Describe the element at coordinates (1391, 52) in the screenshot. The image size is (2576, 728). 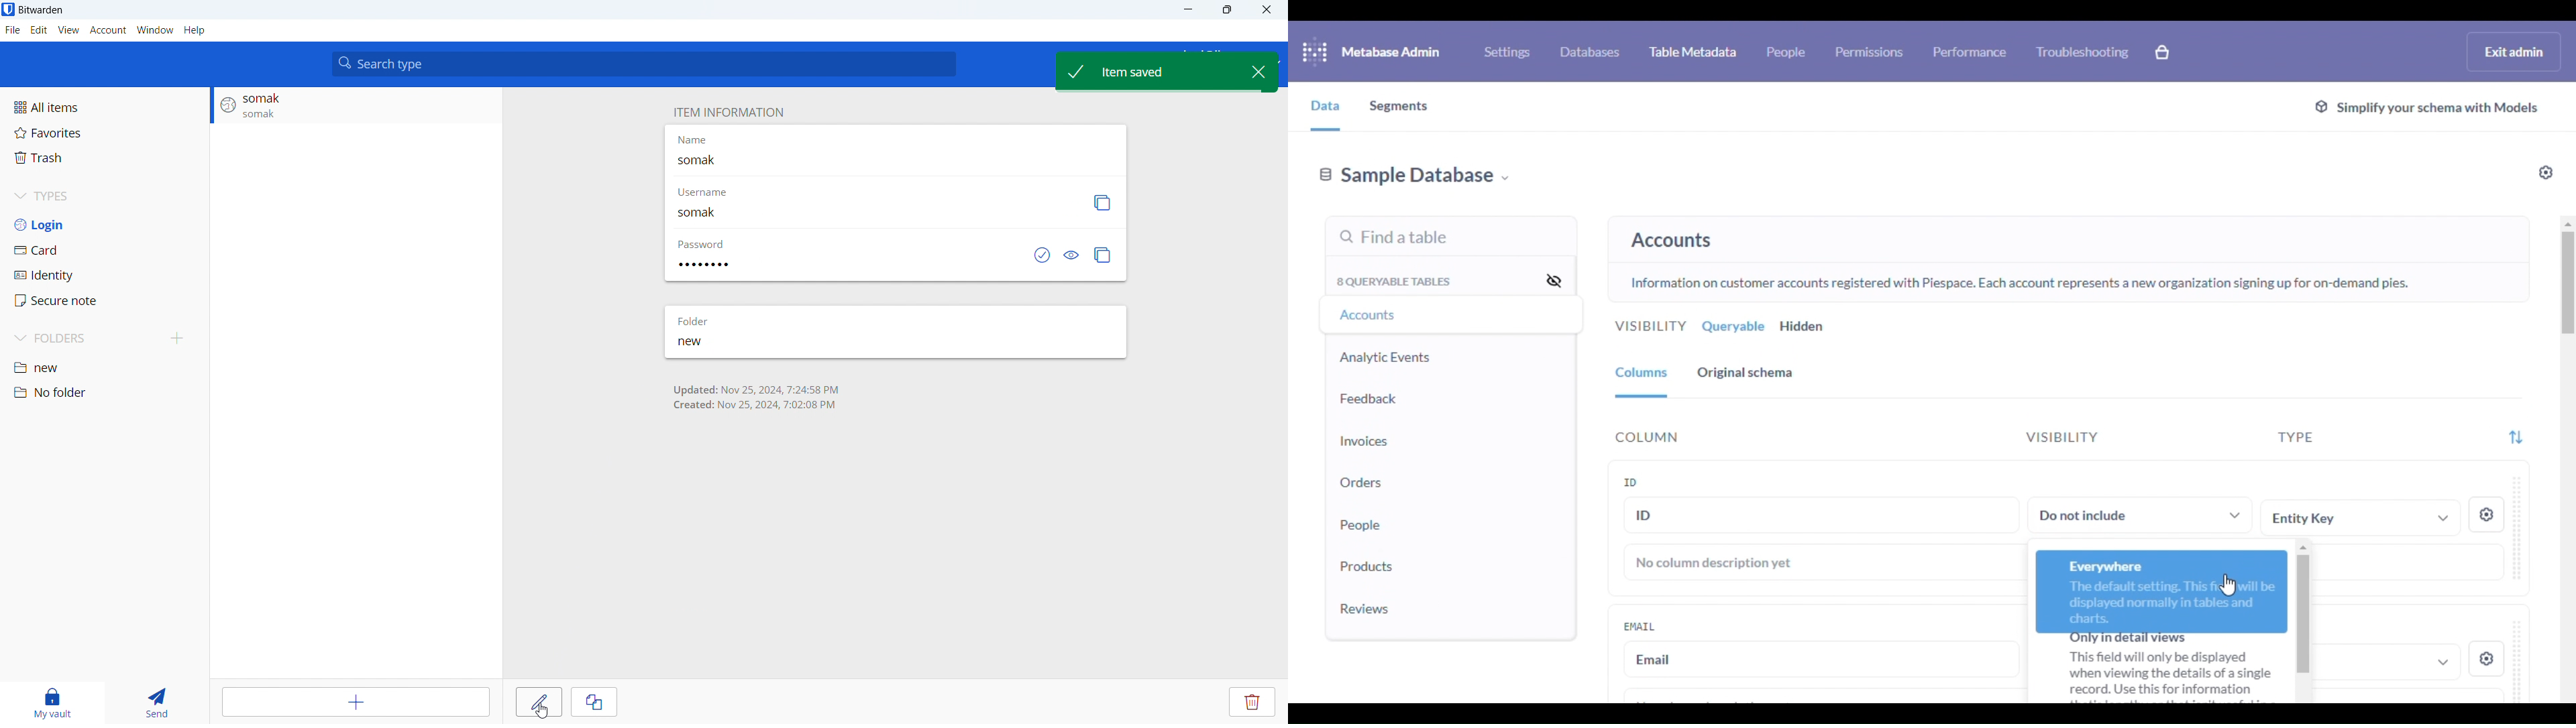
I see `metabase admin` at that location.